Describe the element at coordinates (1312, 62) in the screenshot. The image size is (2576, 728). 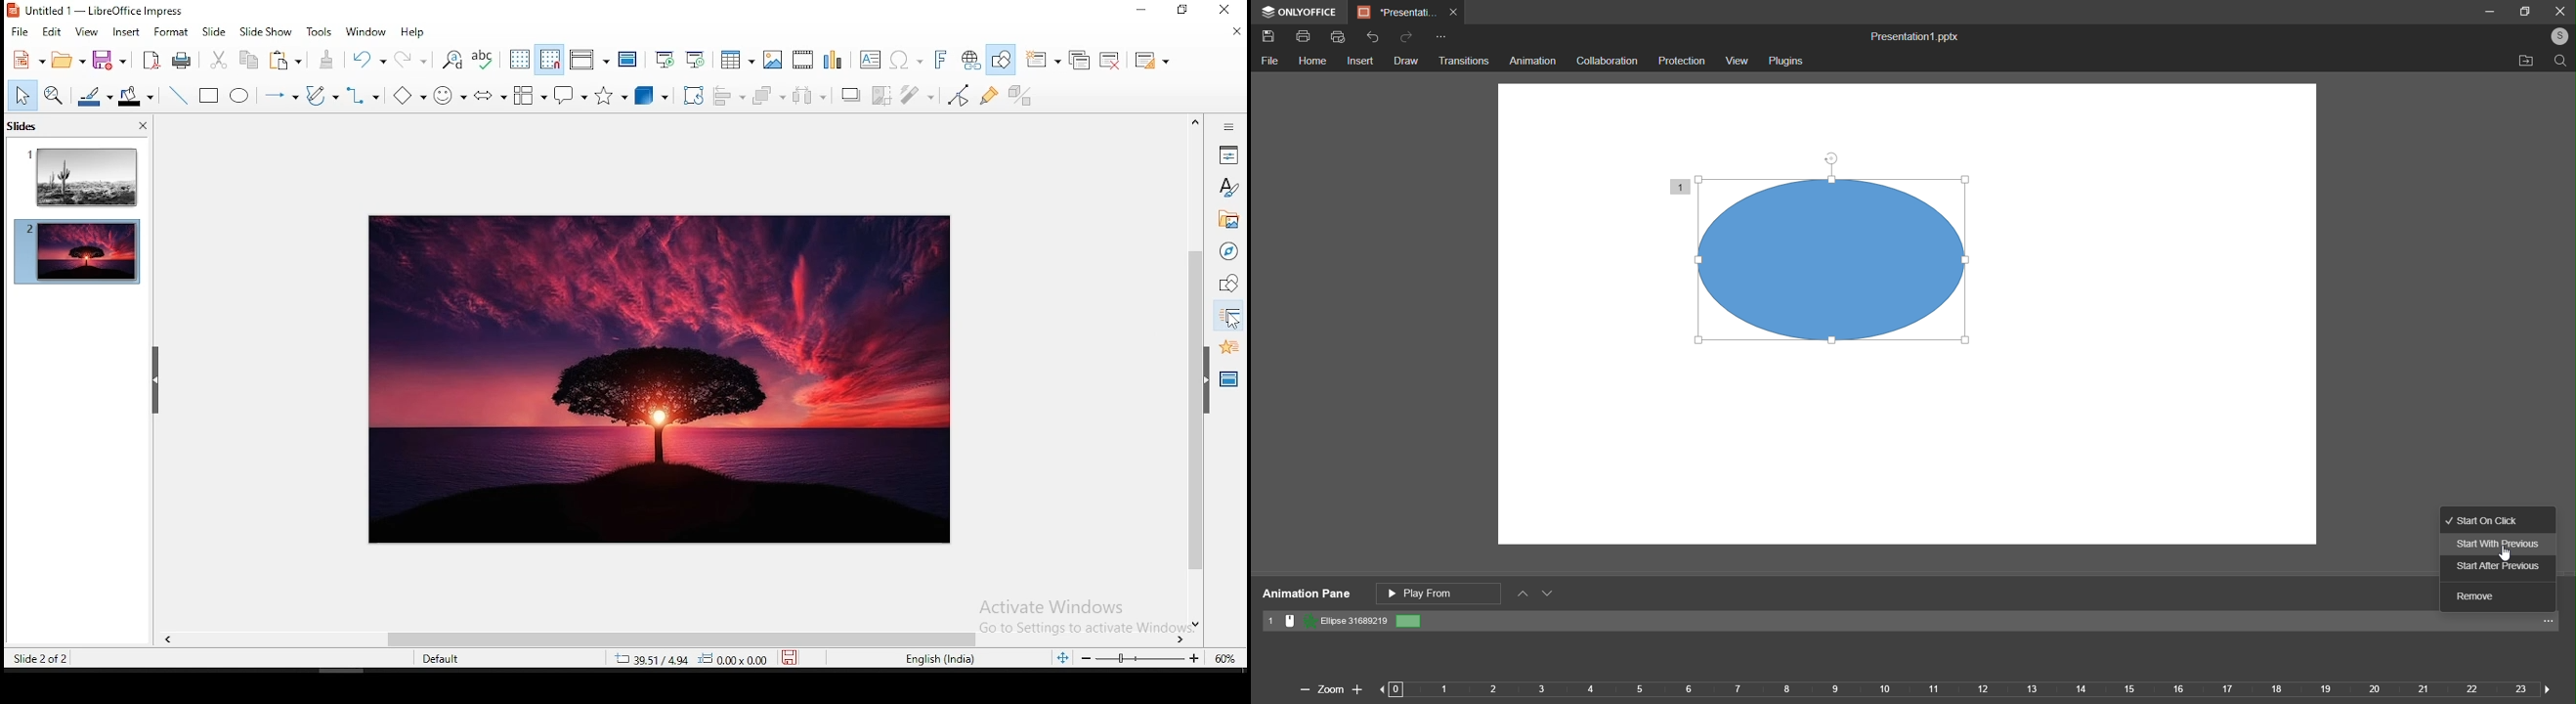
I see `Home` at that location.